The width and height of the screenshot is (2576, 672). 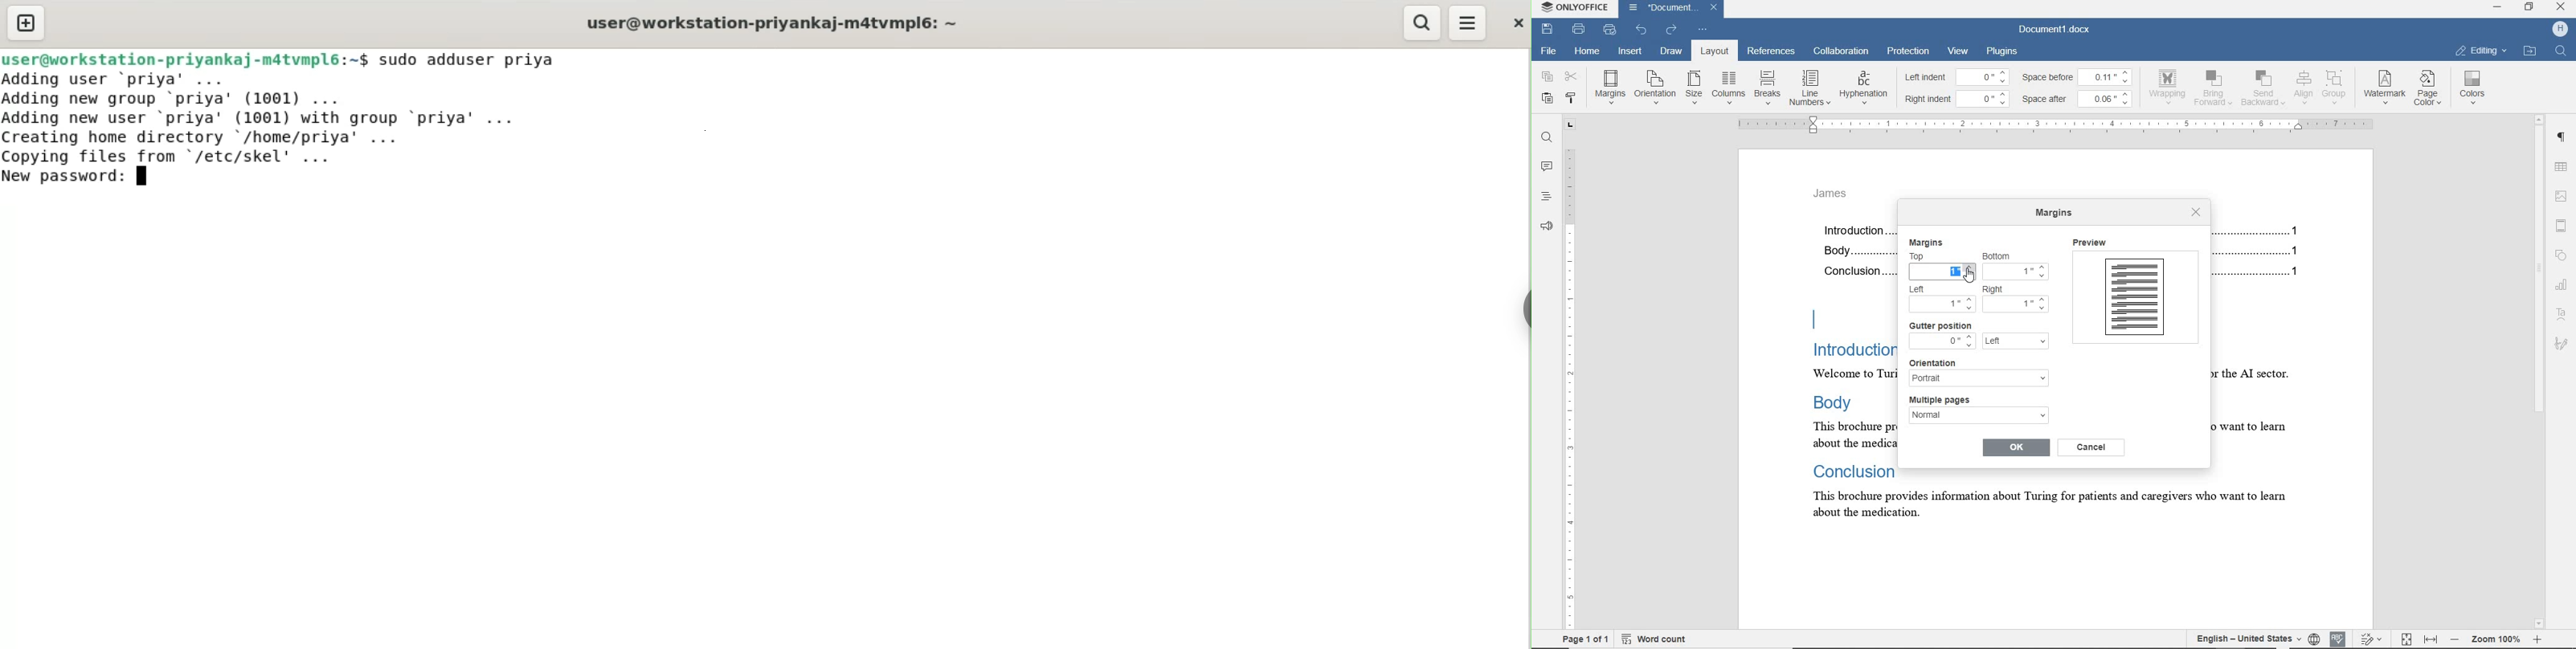 What do you see at coordinates (2000, 255) in the screenshot?
I see `bottom` at bounding box center [2000, 255].